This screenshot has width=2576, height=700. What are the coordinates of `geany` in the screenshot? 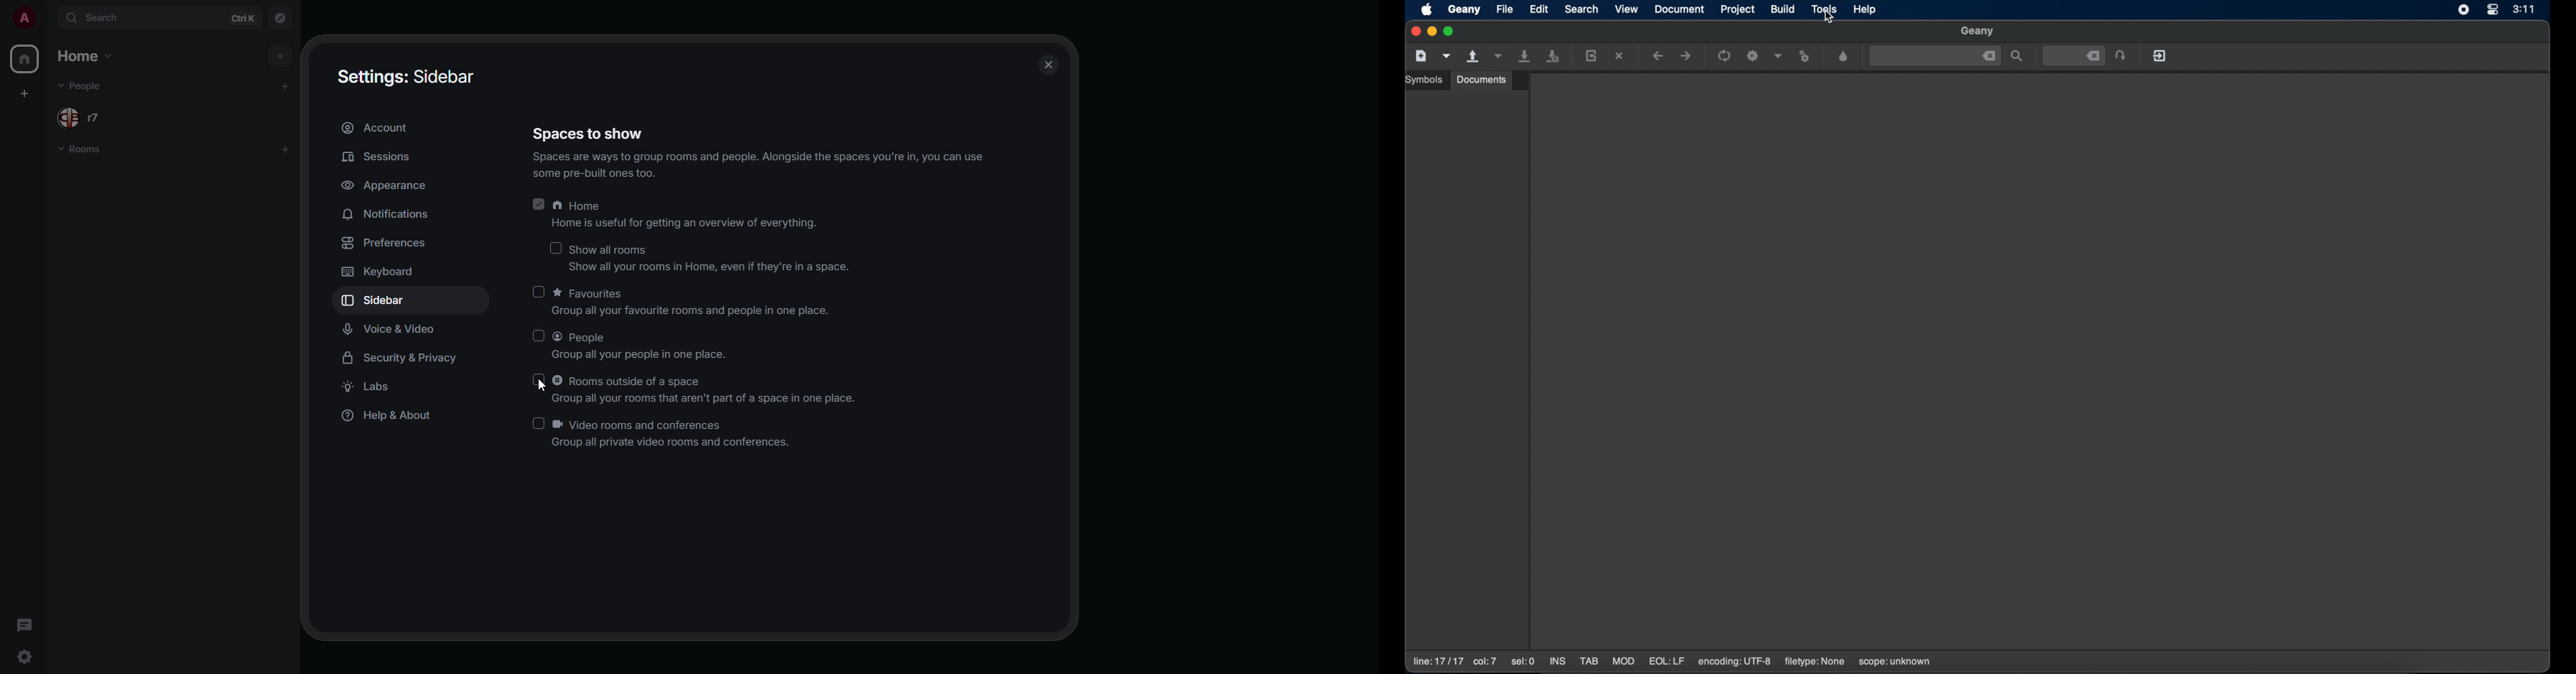 It's located at (1464, 10).